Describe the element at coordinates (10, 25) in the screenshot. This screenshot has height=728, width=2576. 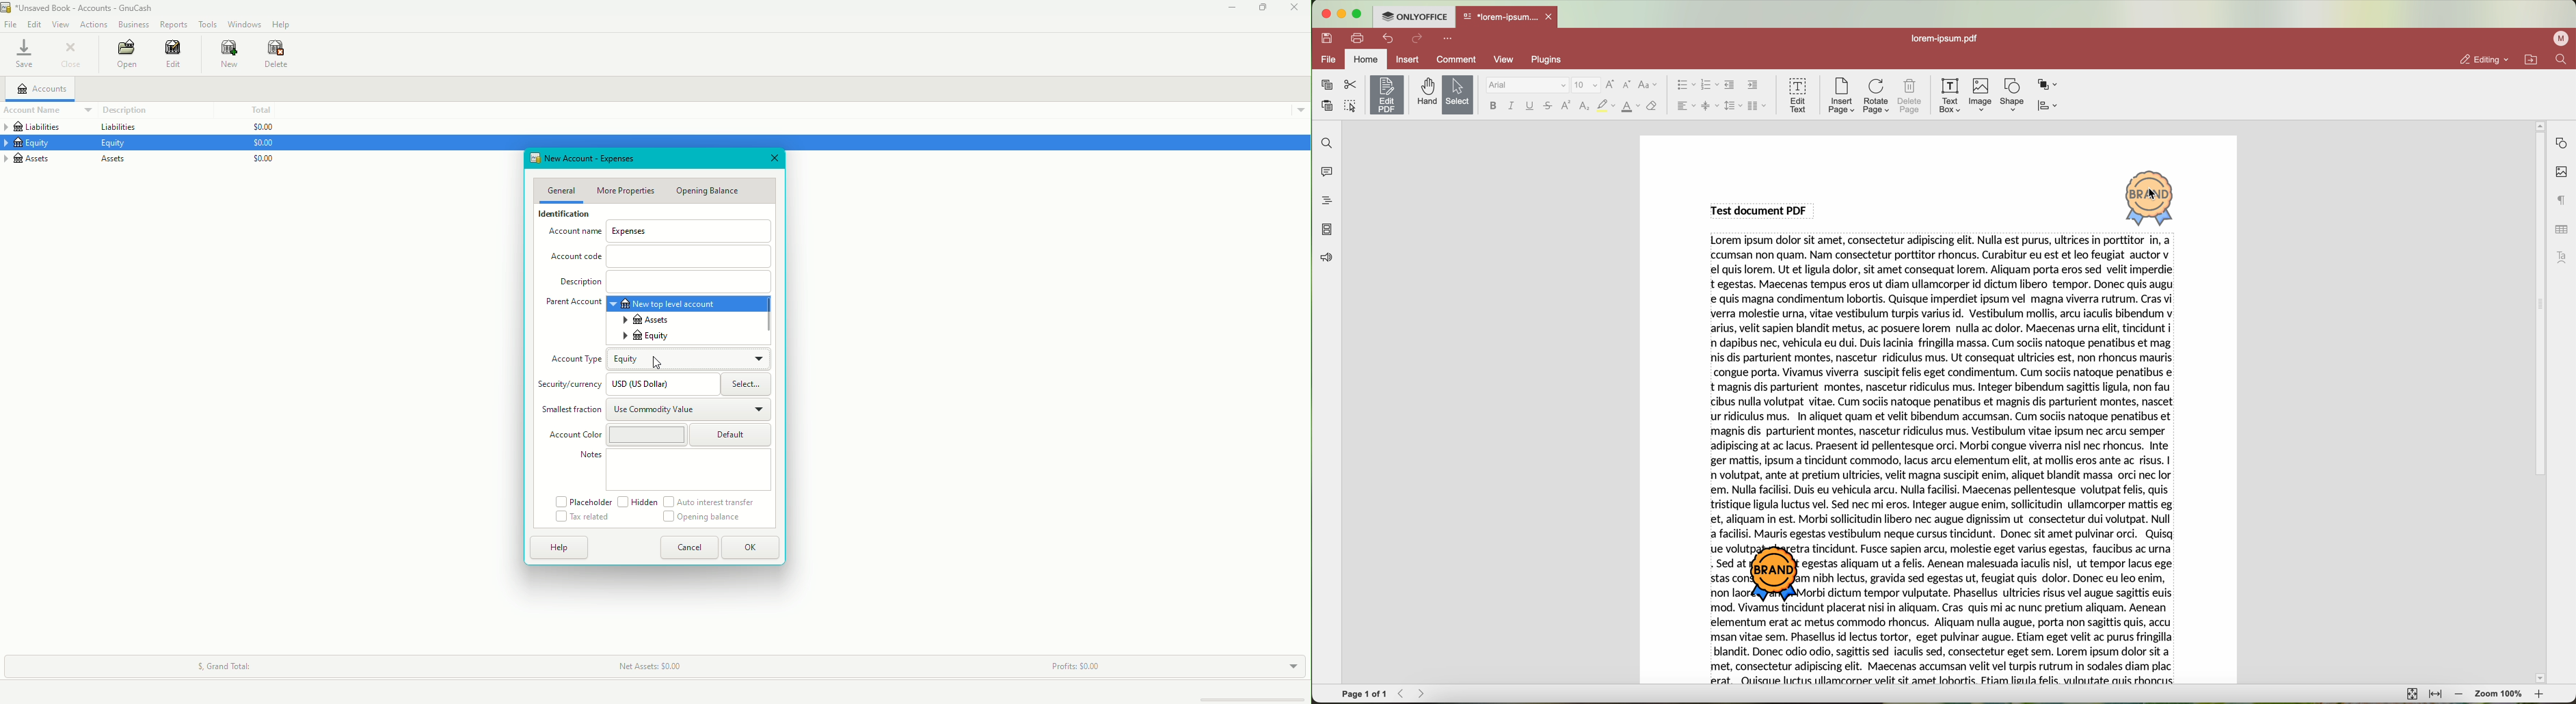
I see `File` at that location.